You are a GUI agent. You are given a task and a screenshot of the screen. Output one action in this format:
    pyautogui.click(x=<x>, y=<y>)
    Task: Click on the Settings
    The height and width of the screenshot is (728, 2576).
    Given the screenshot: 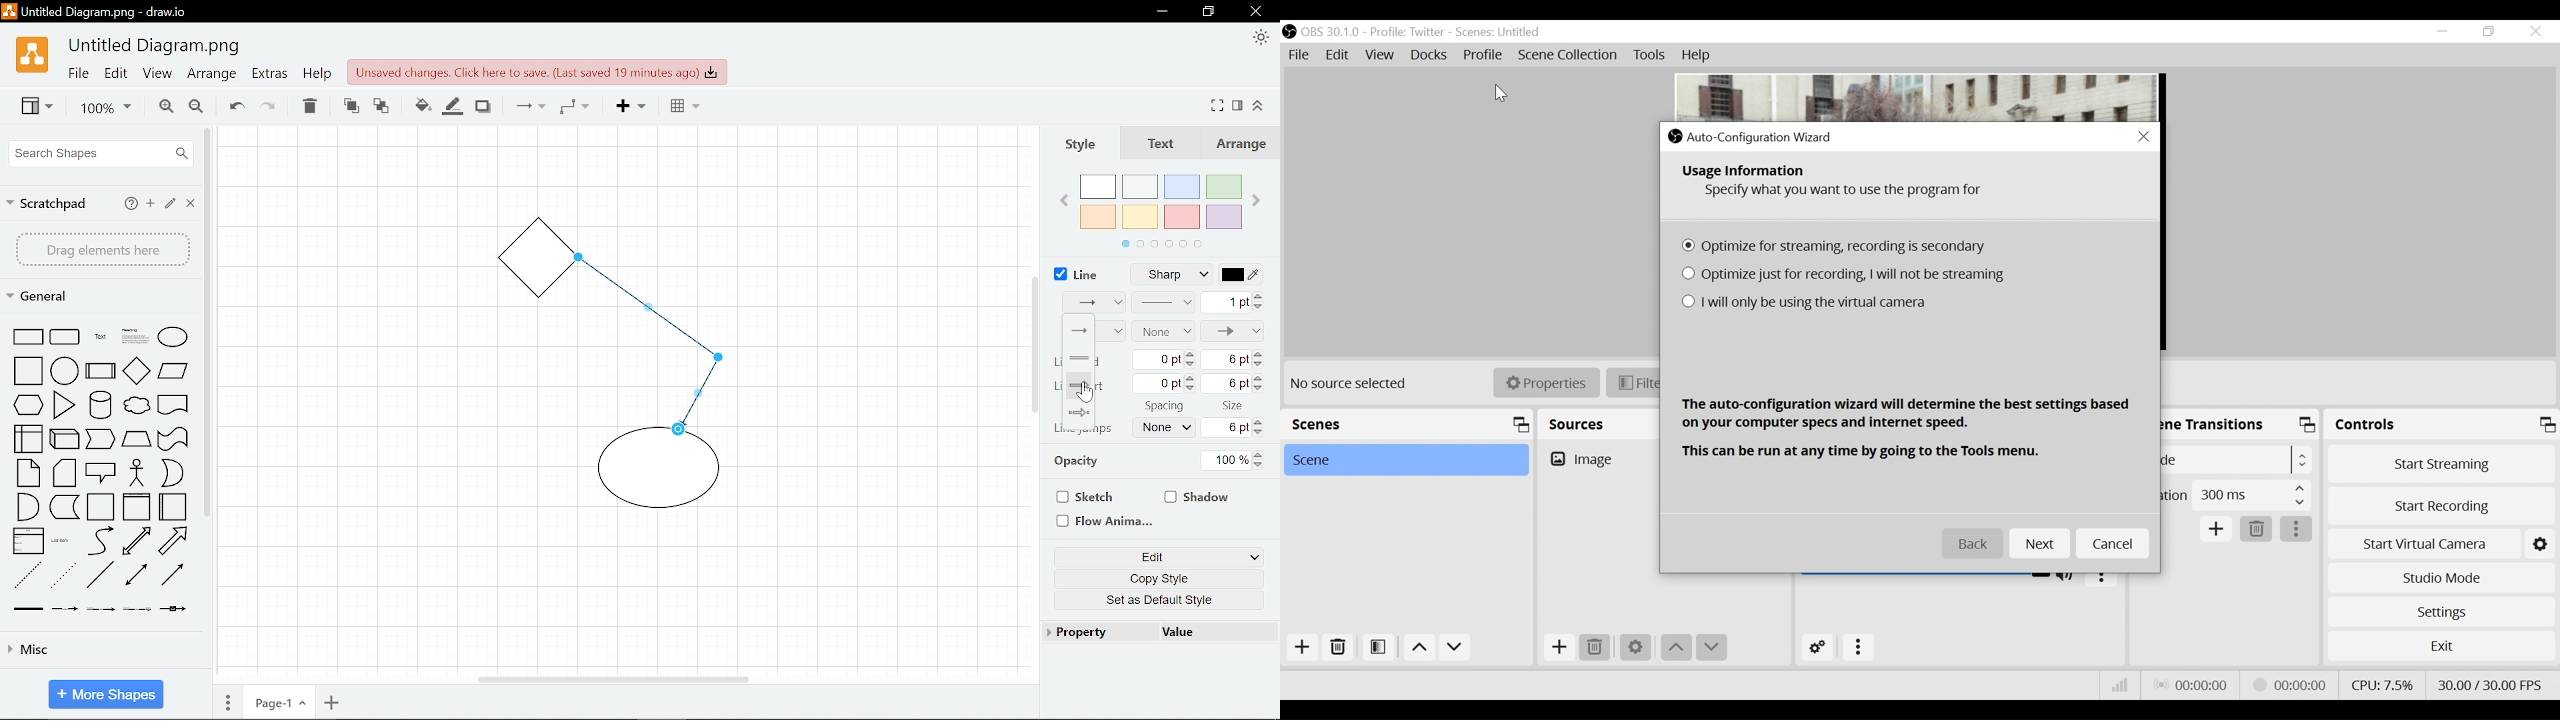 What is the action you would take?
    pyautogui.click(x=1634, y=648)
    